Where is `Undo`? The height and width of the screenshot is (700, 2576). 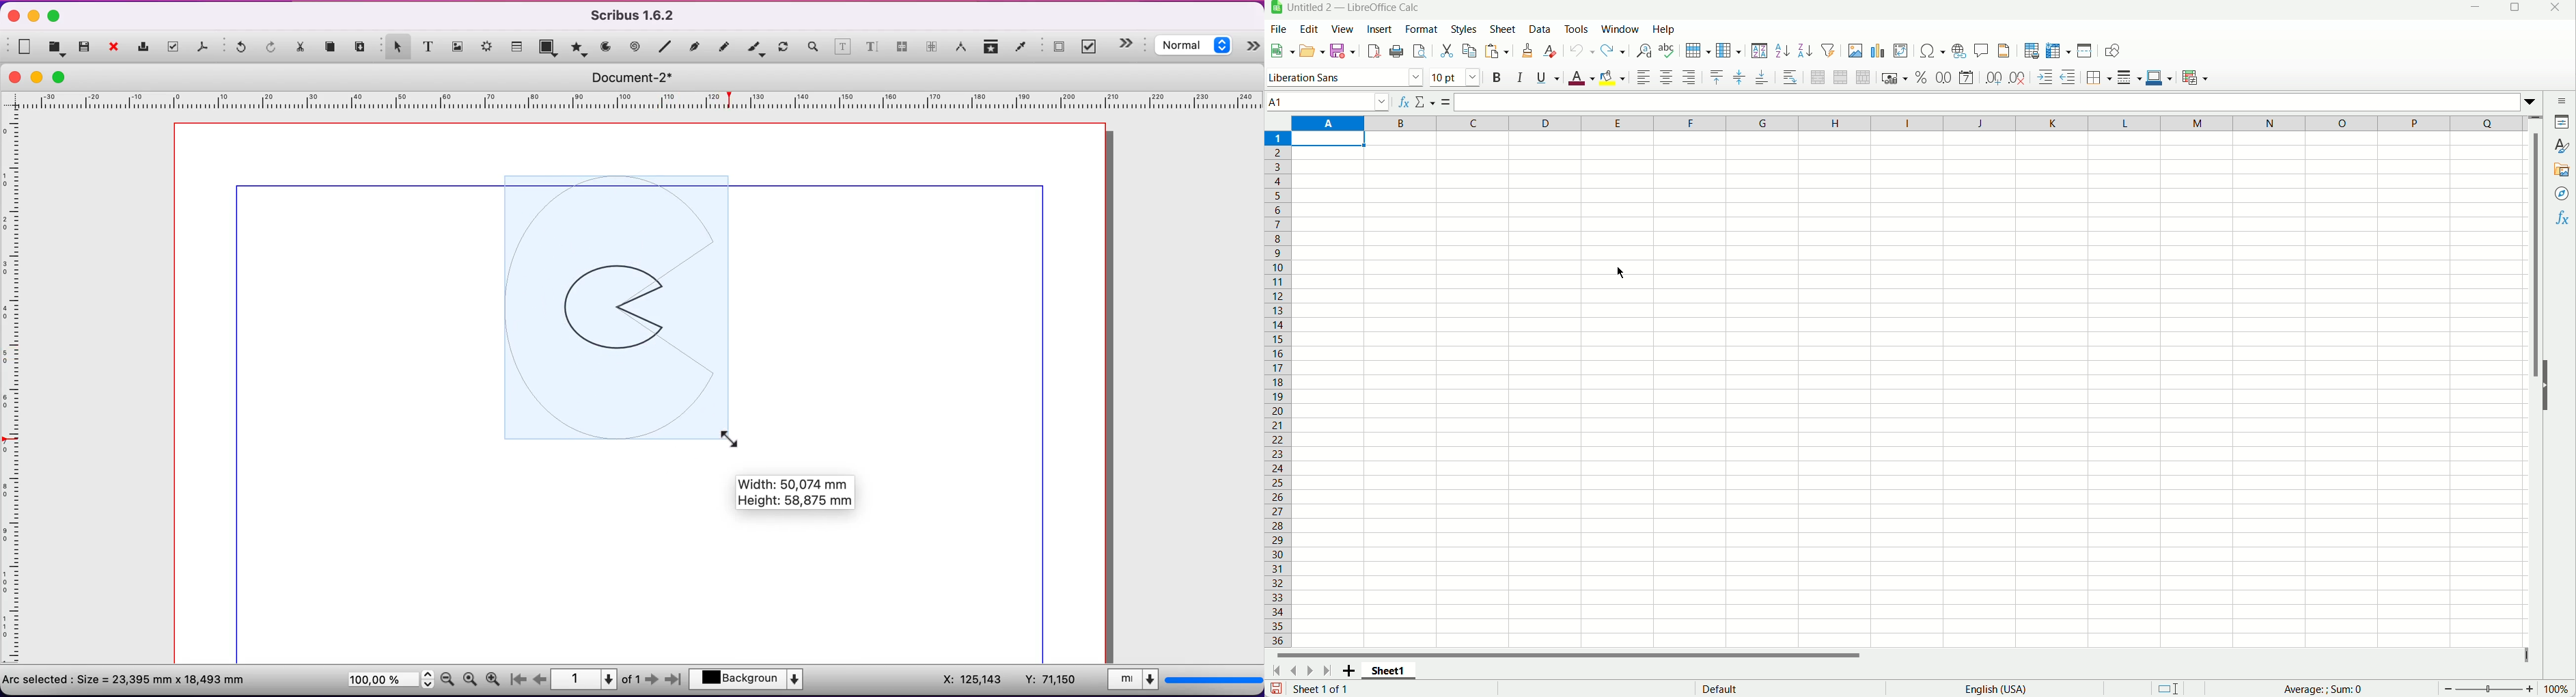
Undo is located at coordinates (1582, 51).